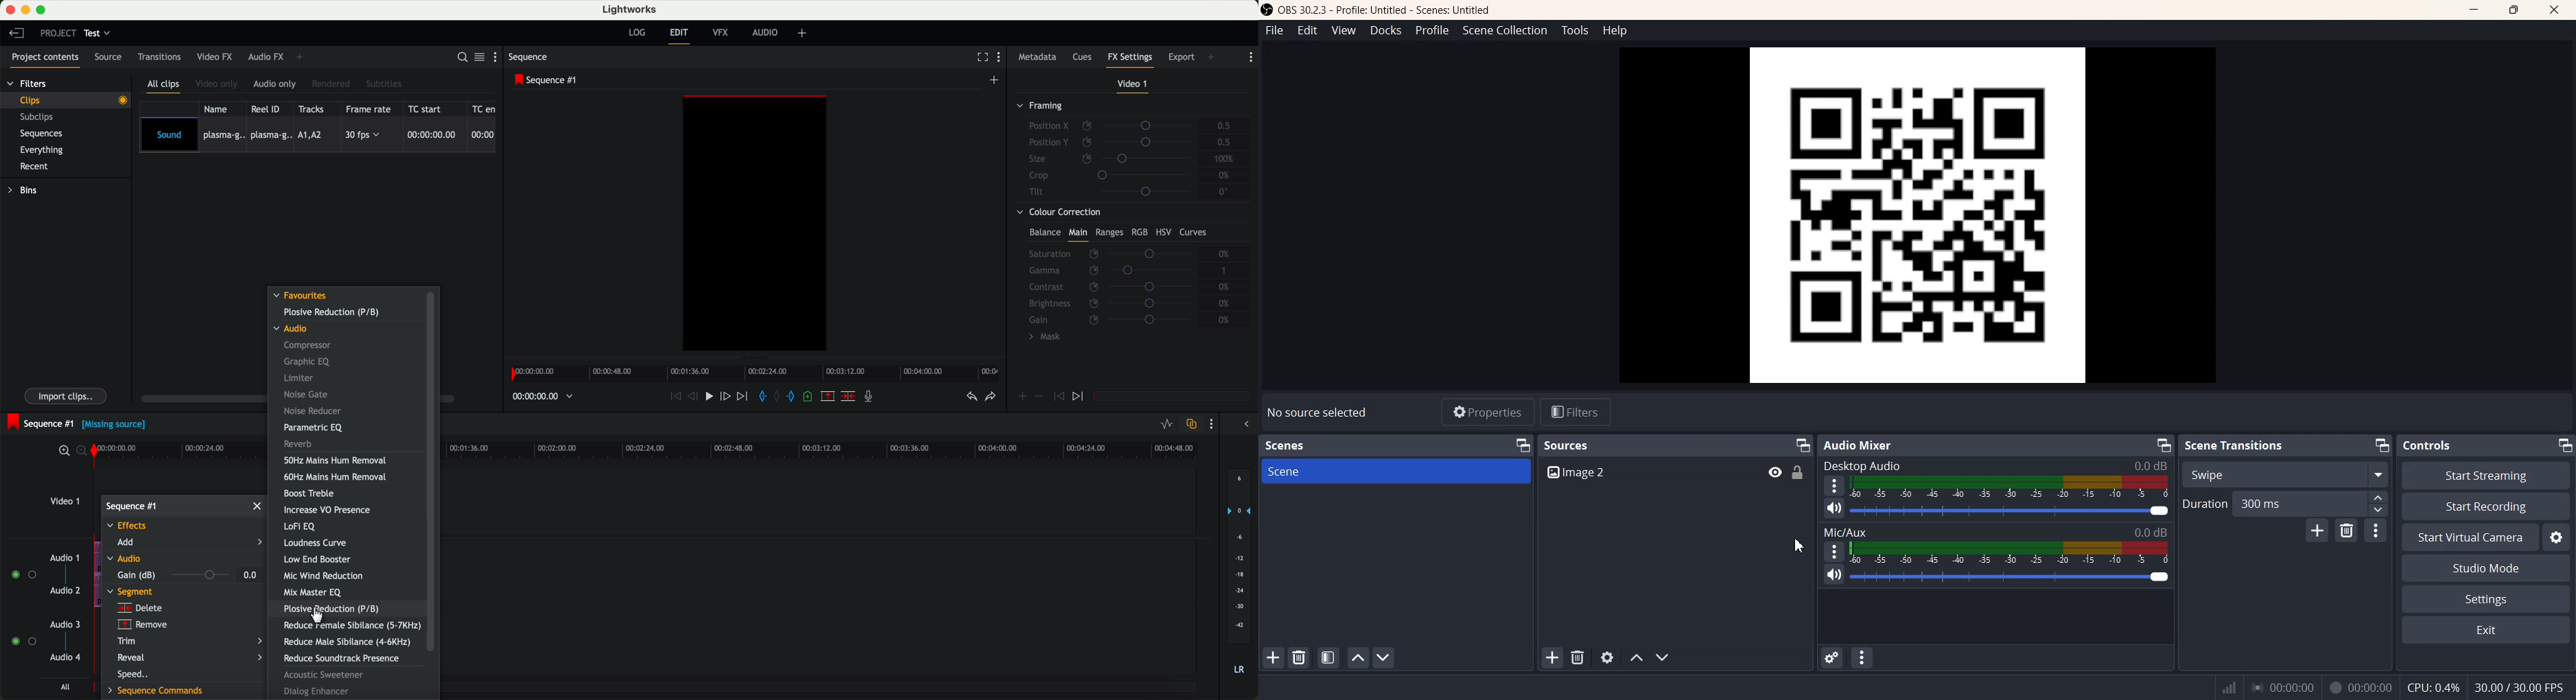 This screenshot has width=2576, height=700. Describe the element at coordinates (157, 690) in the screenshot. I see `sequence commands` at that location.